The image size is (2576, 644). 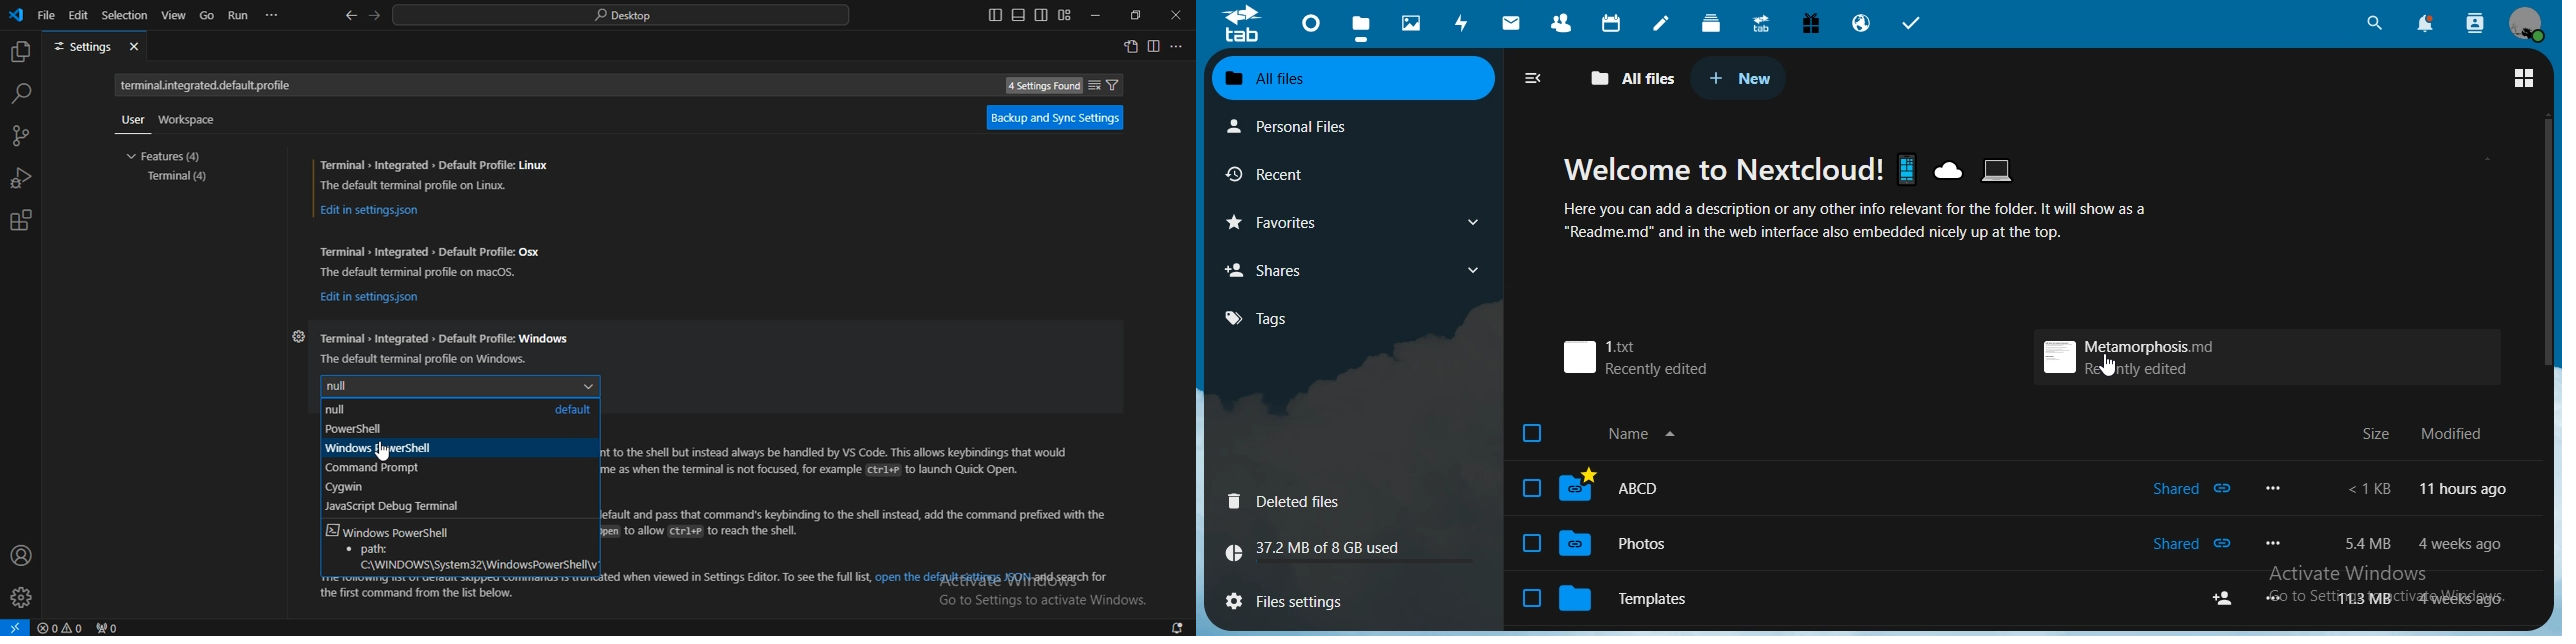 What do you see at coordinates (78, 17) in the screenshot?
I see `edit` at bounding box center [78, 17].